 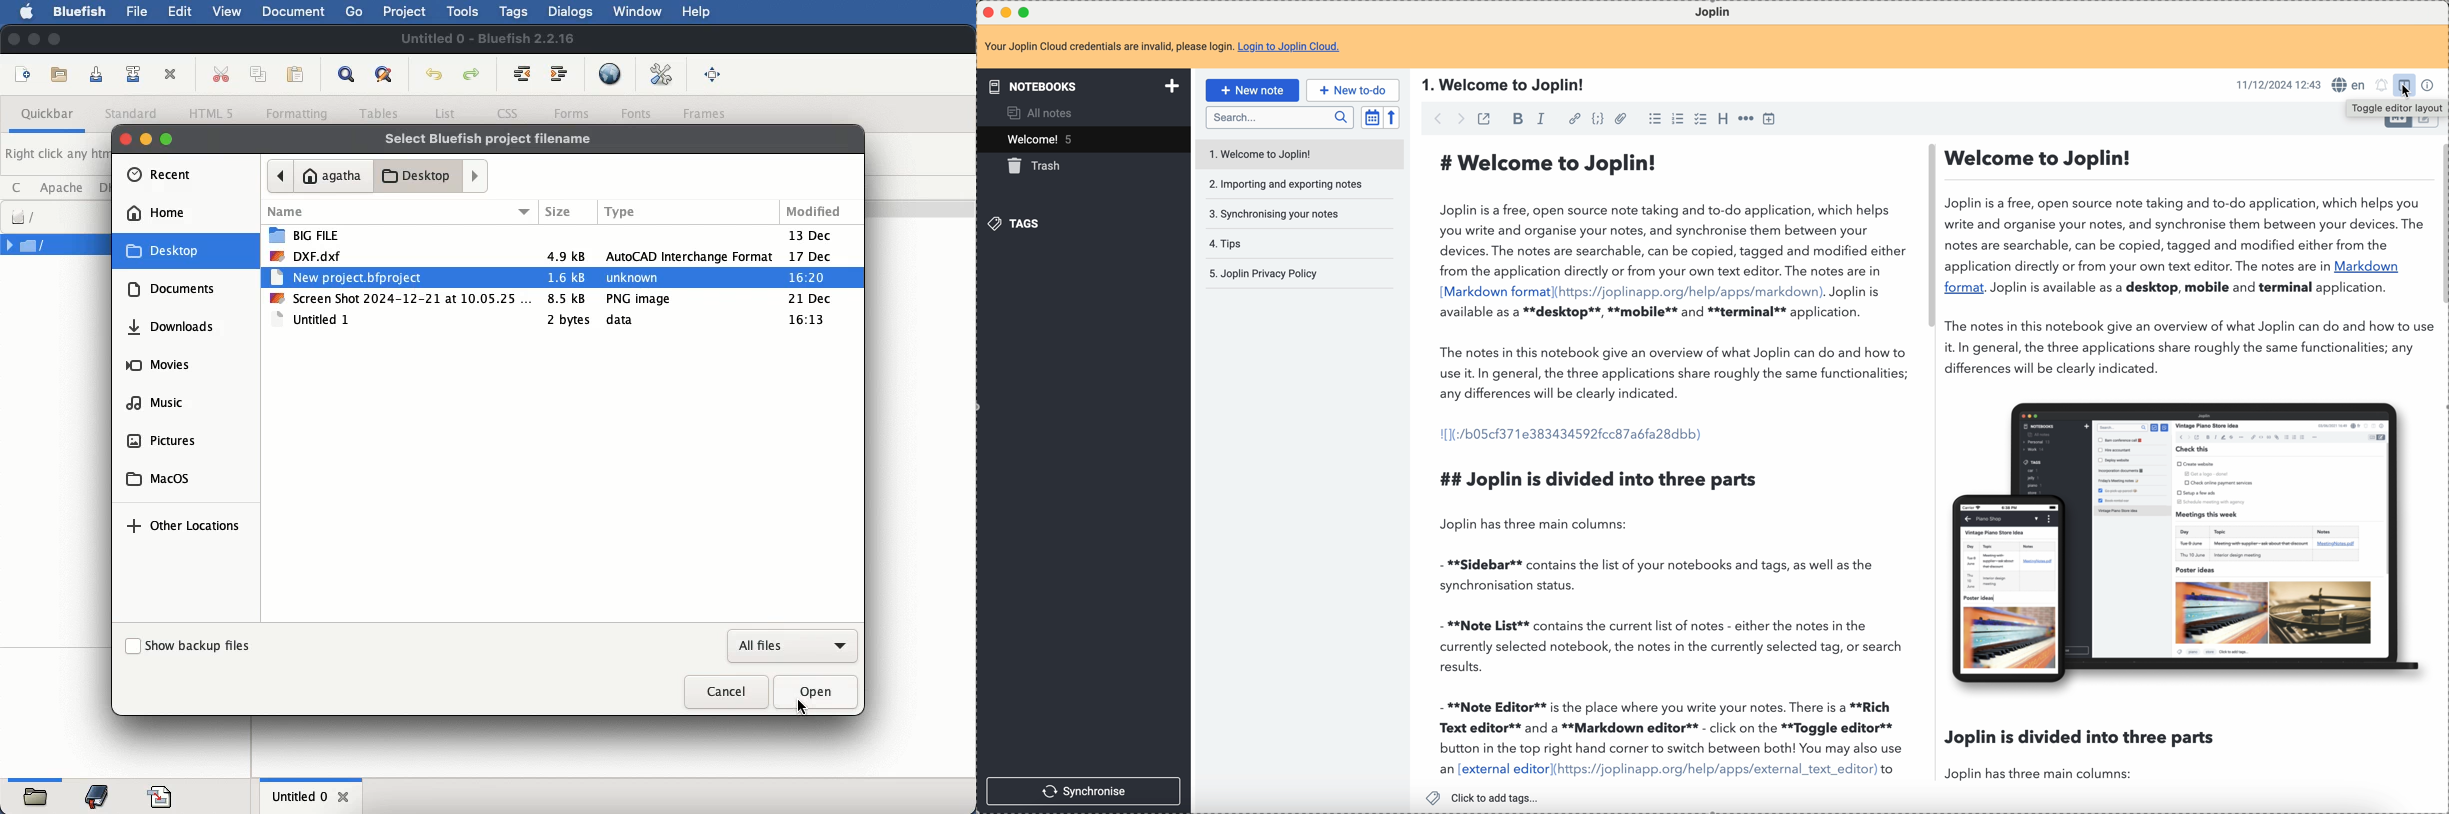 I want to click on bold, so click(x=1516, y=118).